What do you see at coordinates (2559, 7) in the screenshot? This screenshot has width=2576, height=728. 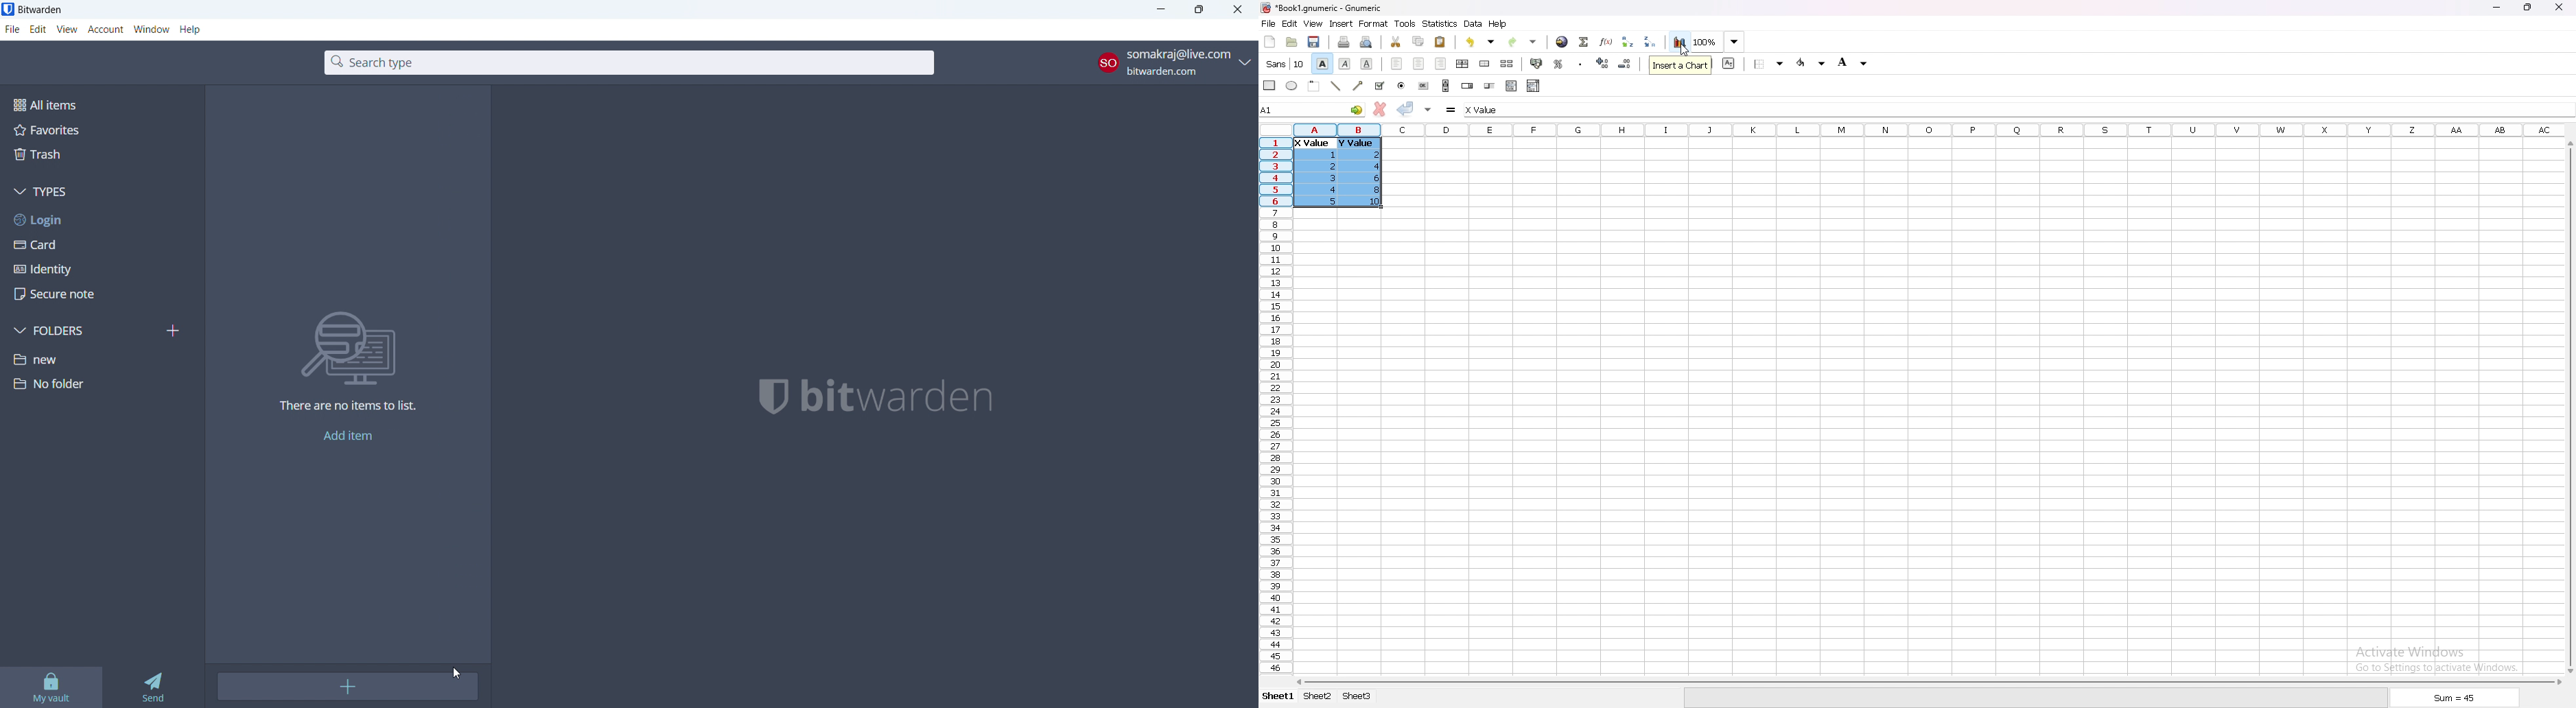 I see `close` at bounding box center [2559, 7].